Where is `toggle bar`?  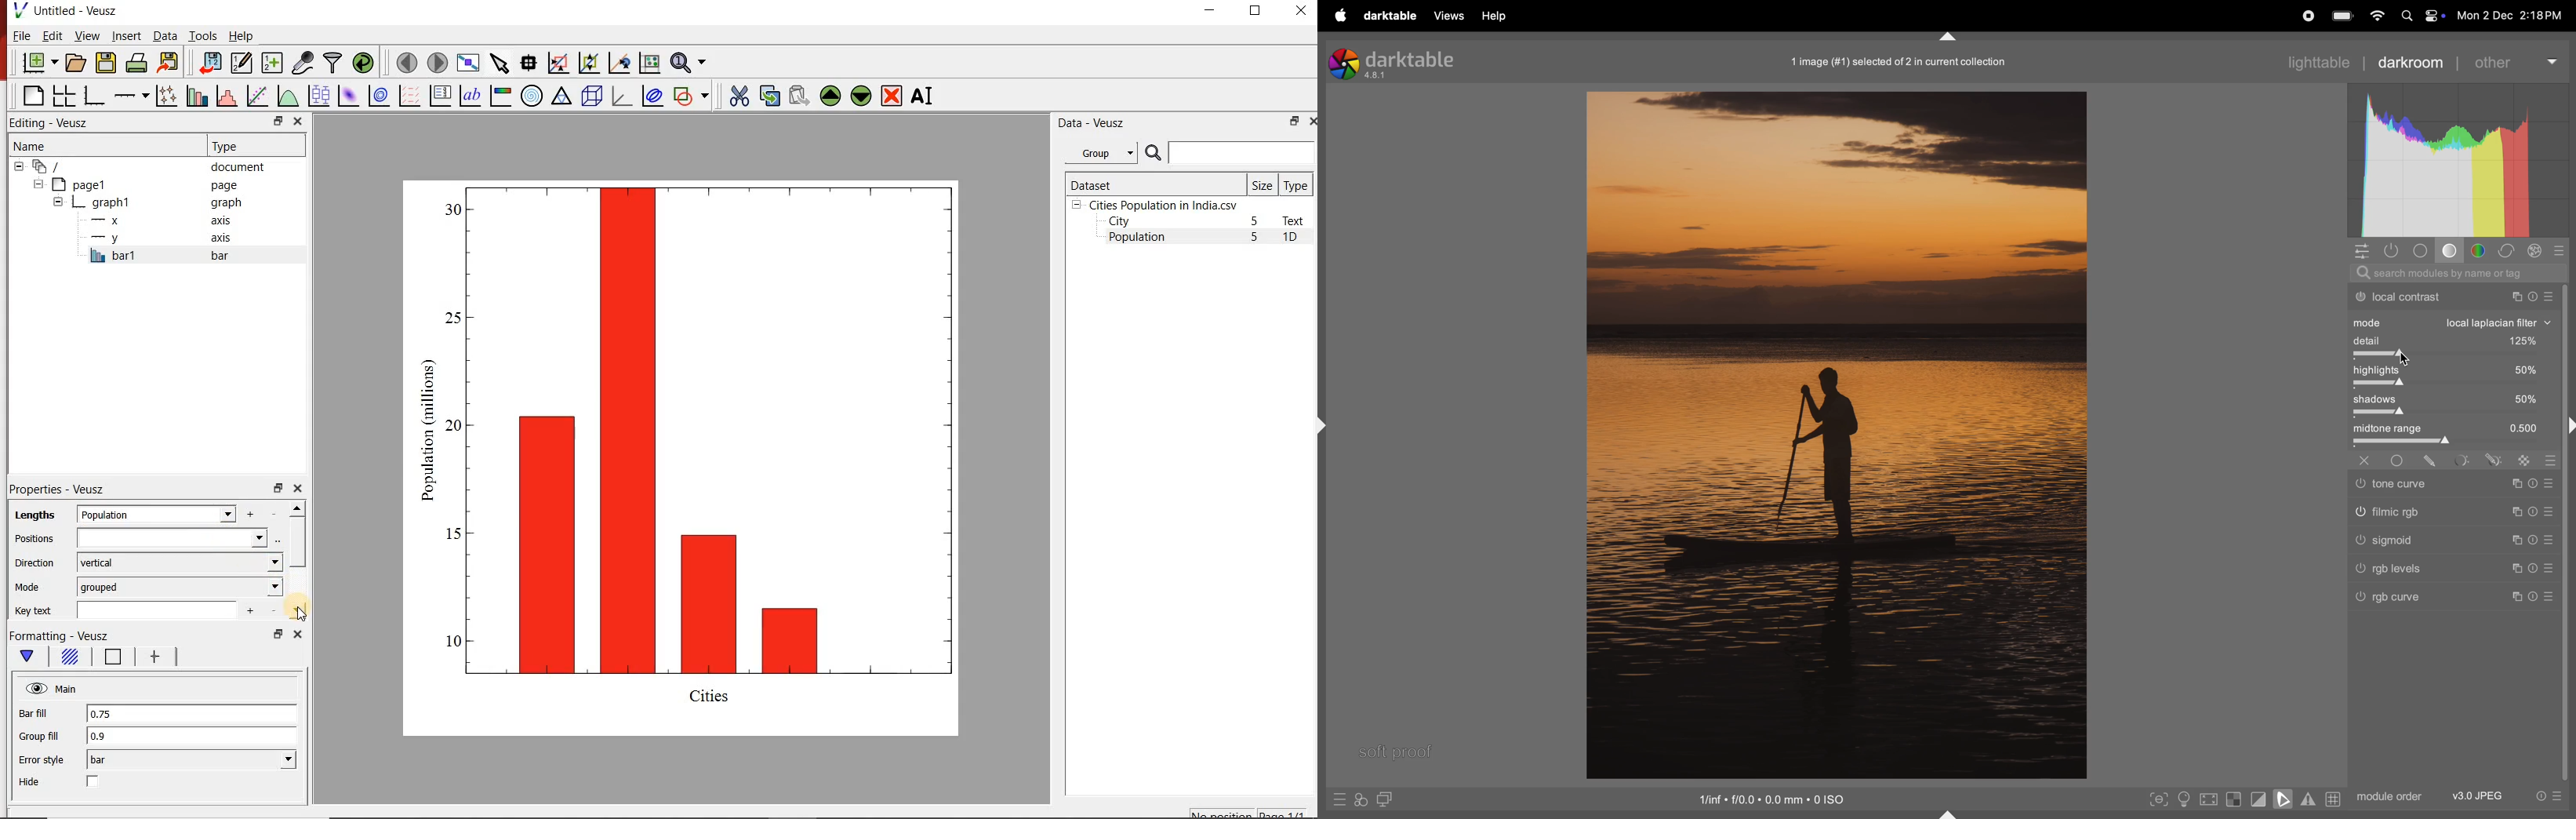 toggle bar is located at coordinates (2451, 414).